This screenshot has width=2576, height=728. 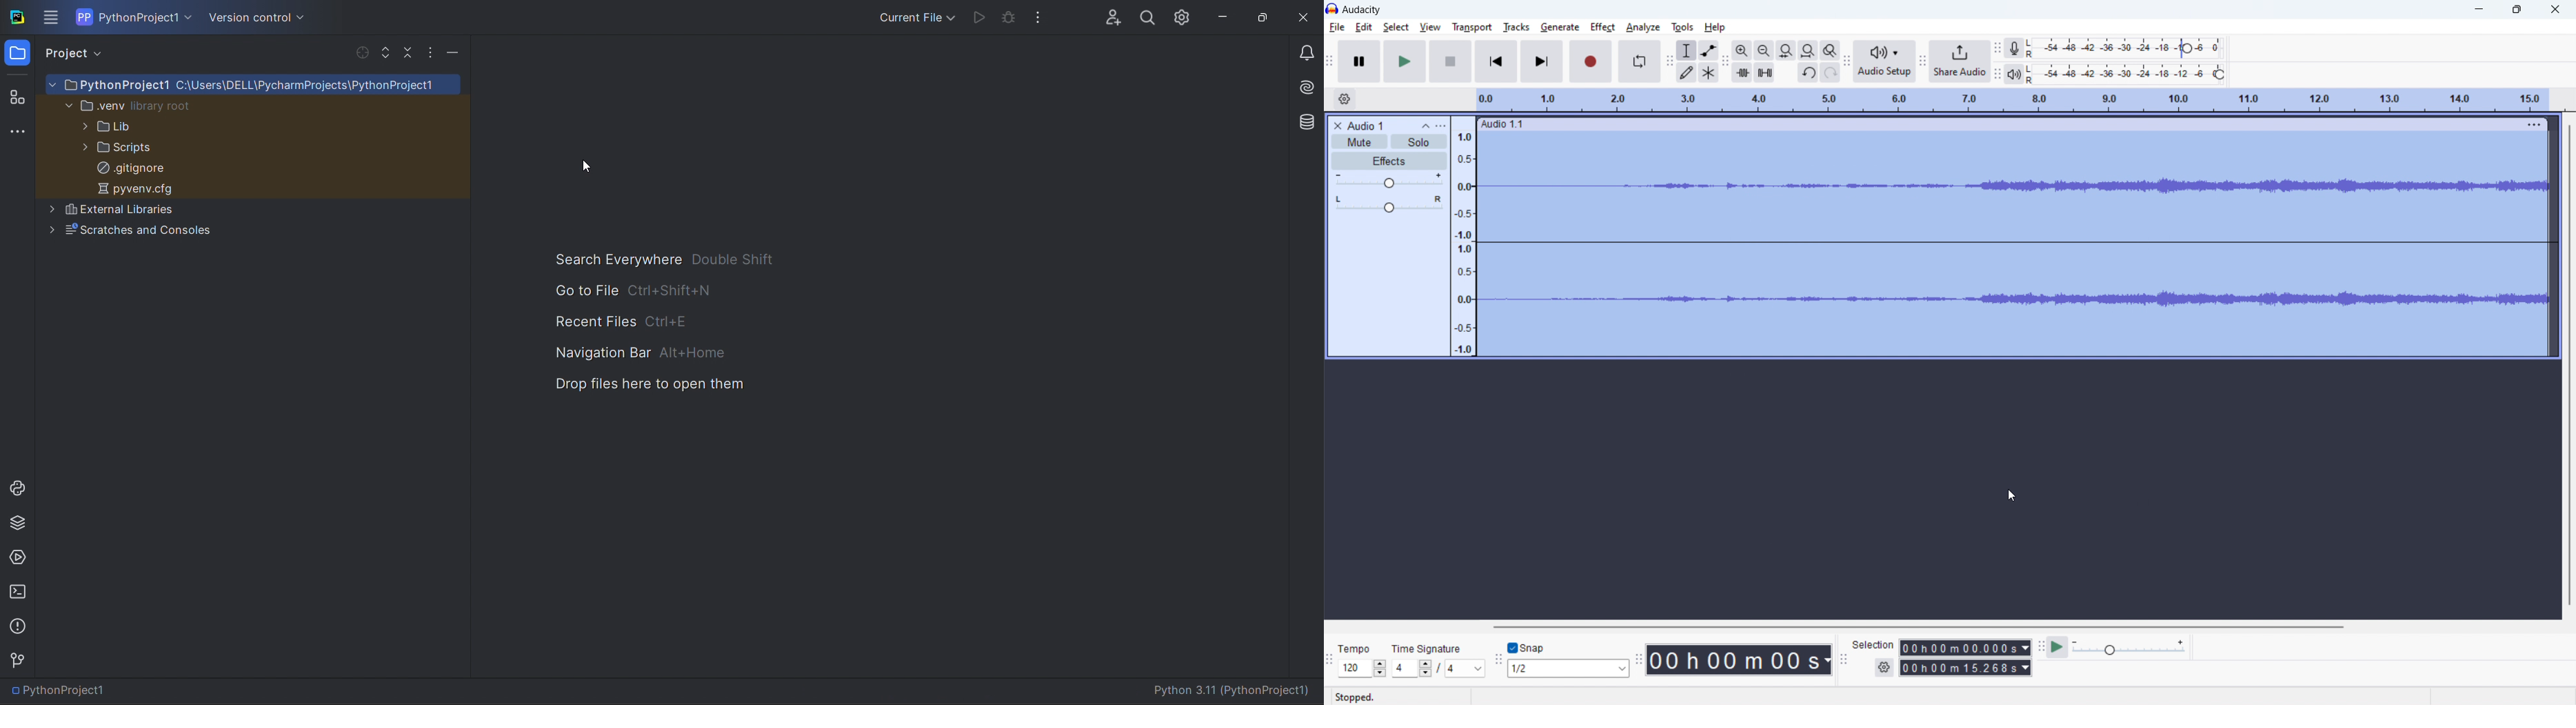 I want to click on share audio toolbar, so click(x=1922, y=60).